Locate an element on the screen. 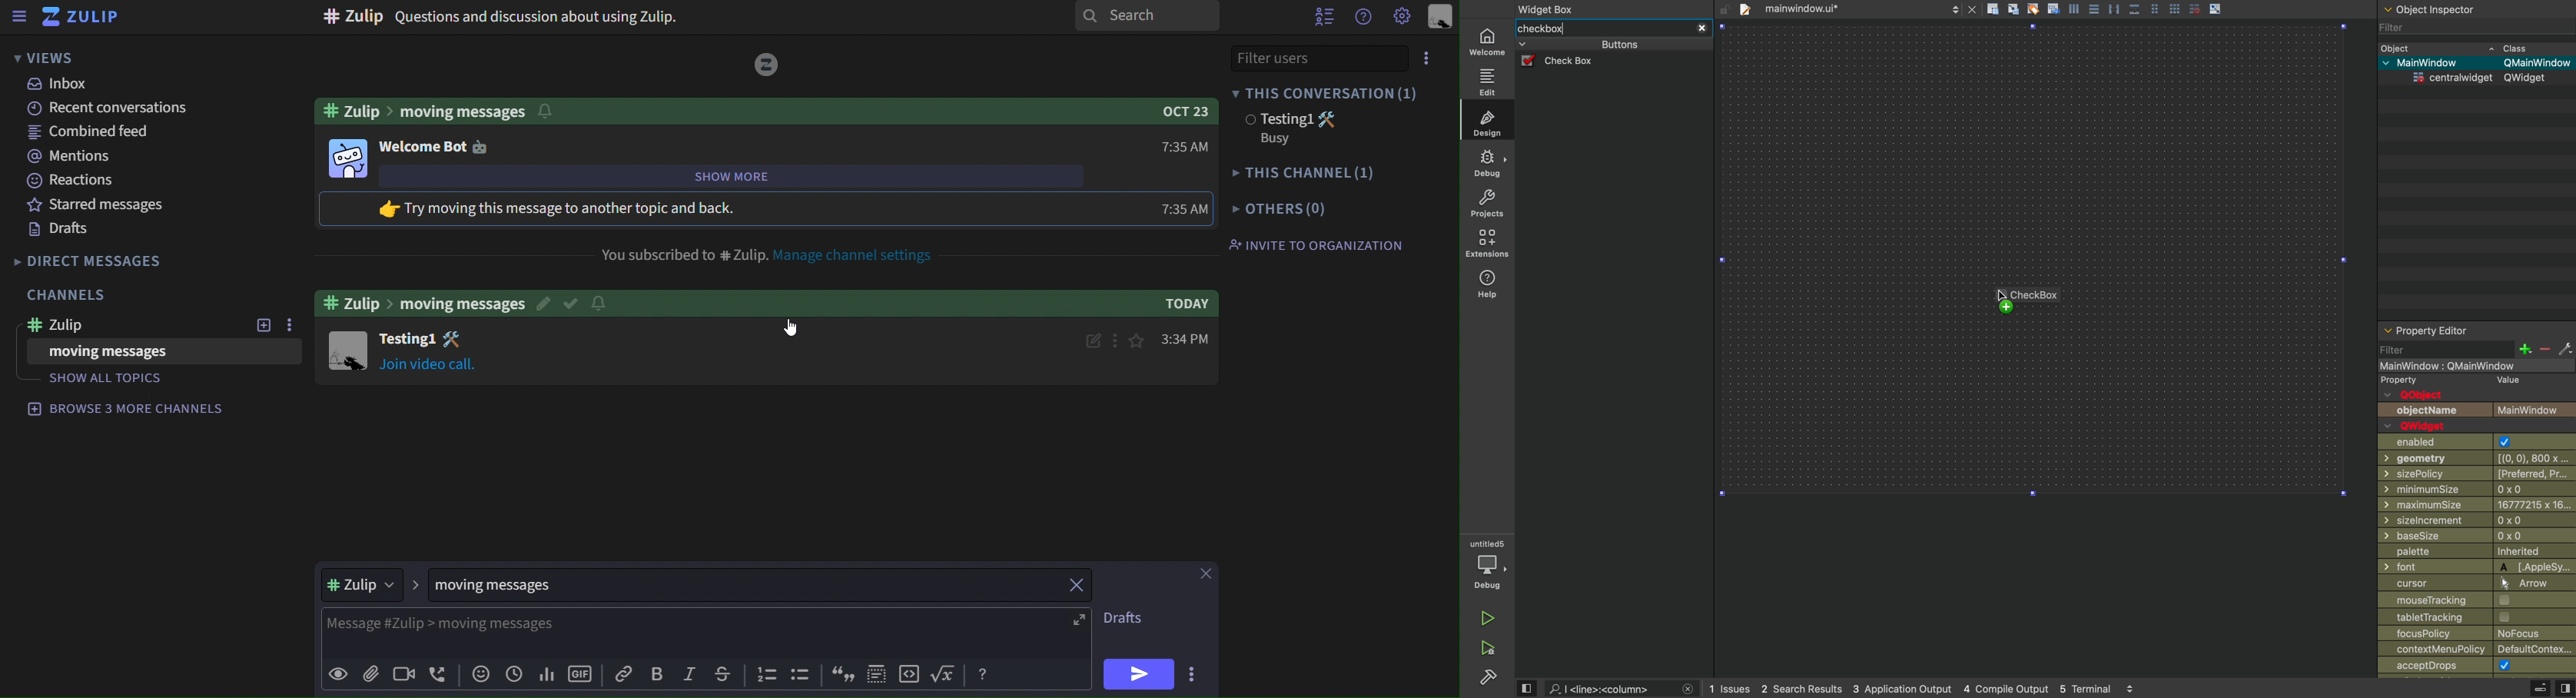 The width and height of the screenshot is (2576, 700). others (0) is located at coordinates (1279, 209).